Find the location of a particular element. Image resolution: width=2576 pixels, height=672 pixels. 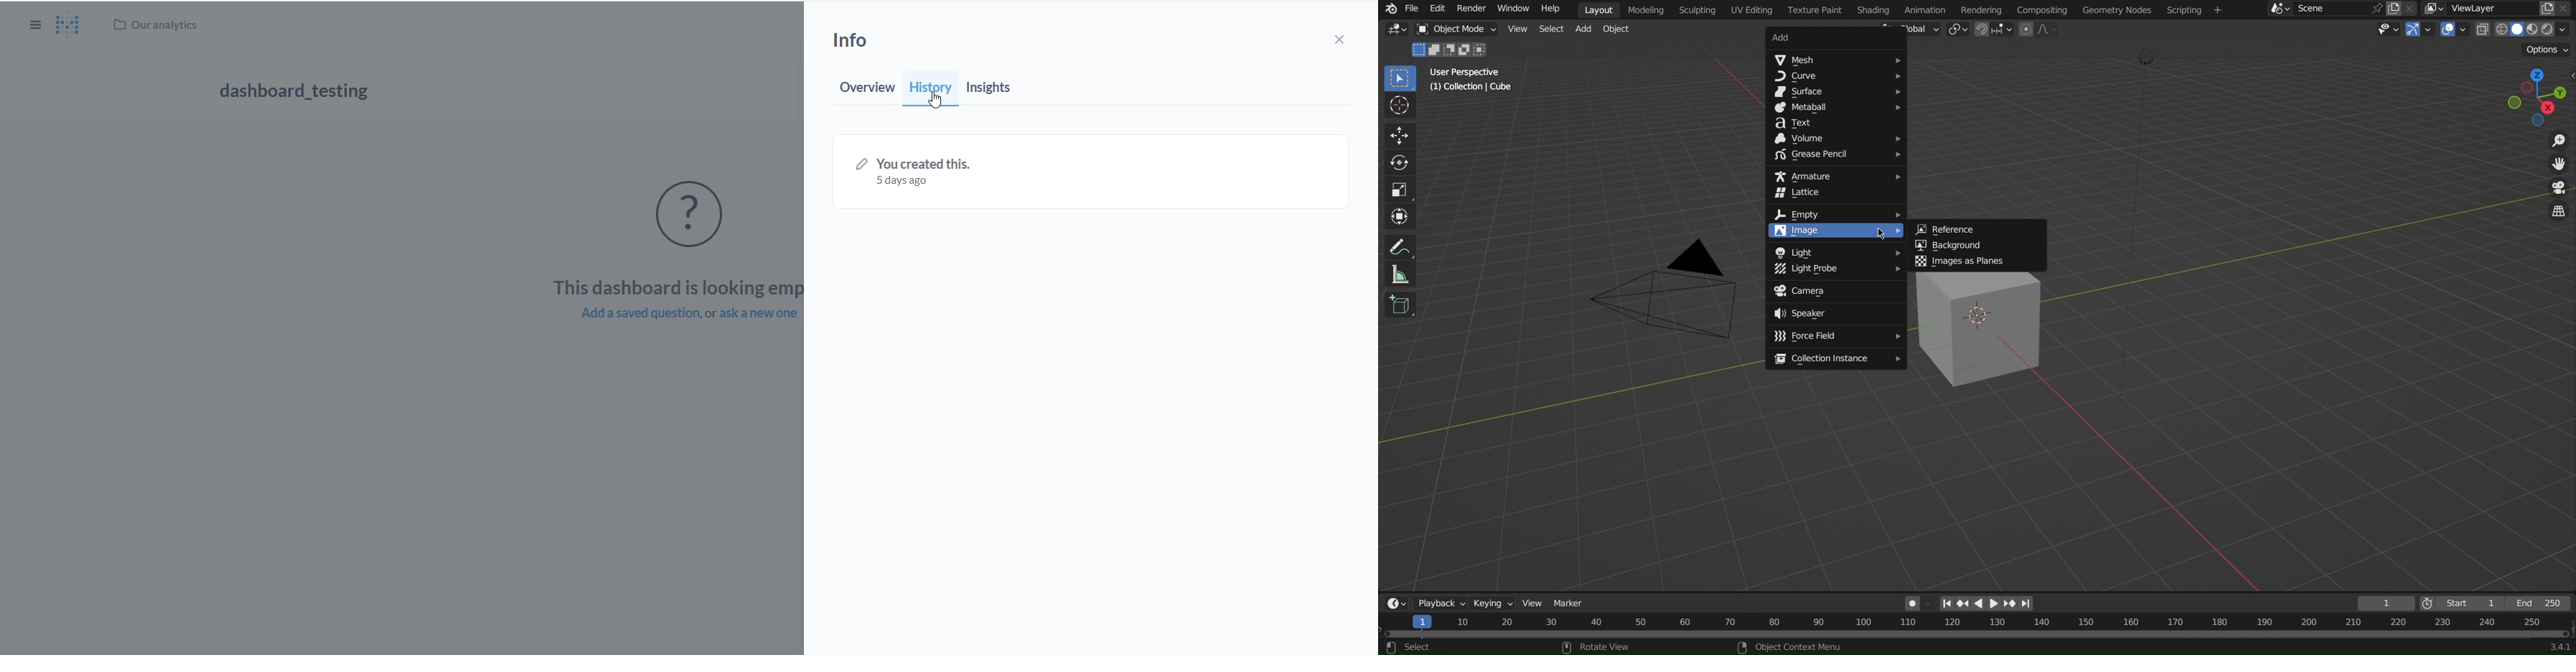

Add is located at coordinates (1587, 31).